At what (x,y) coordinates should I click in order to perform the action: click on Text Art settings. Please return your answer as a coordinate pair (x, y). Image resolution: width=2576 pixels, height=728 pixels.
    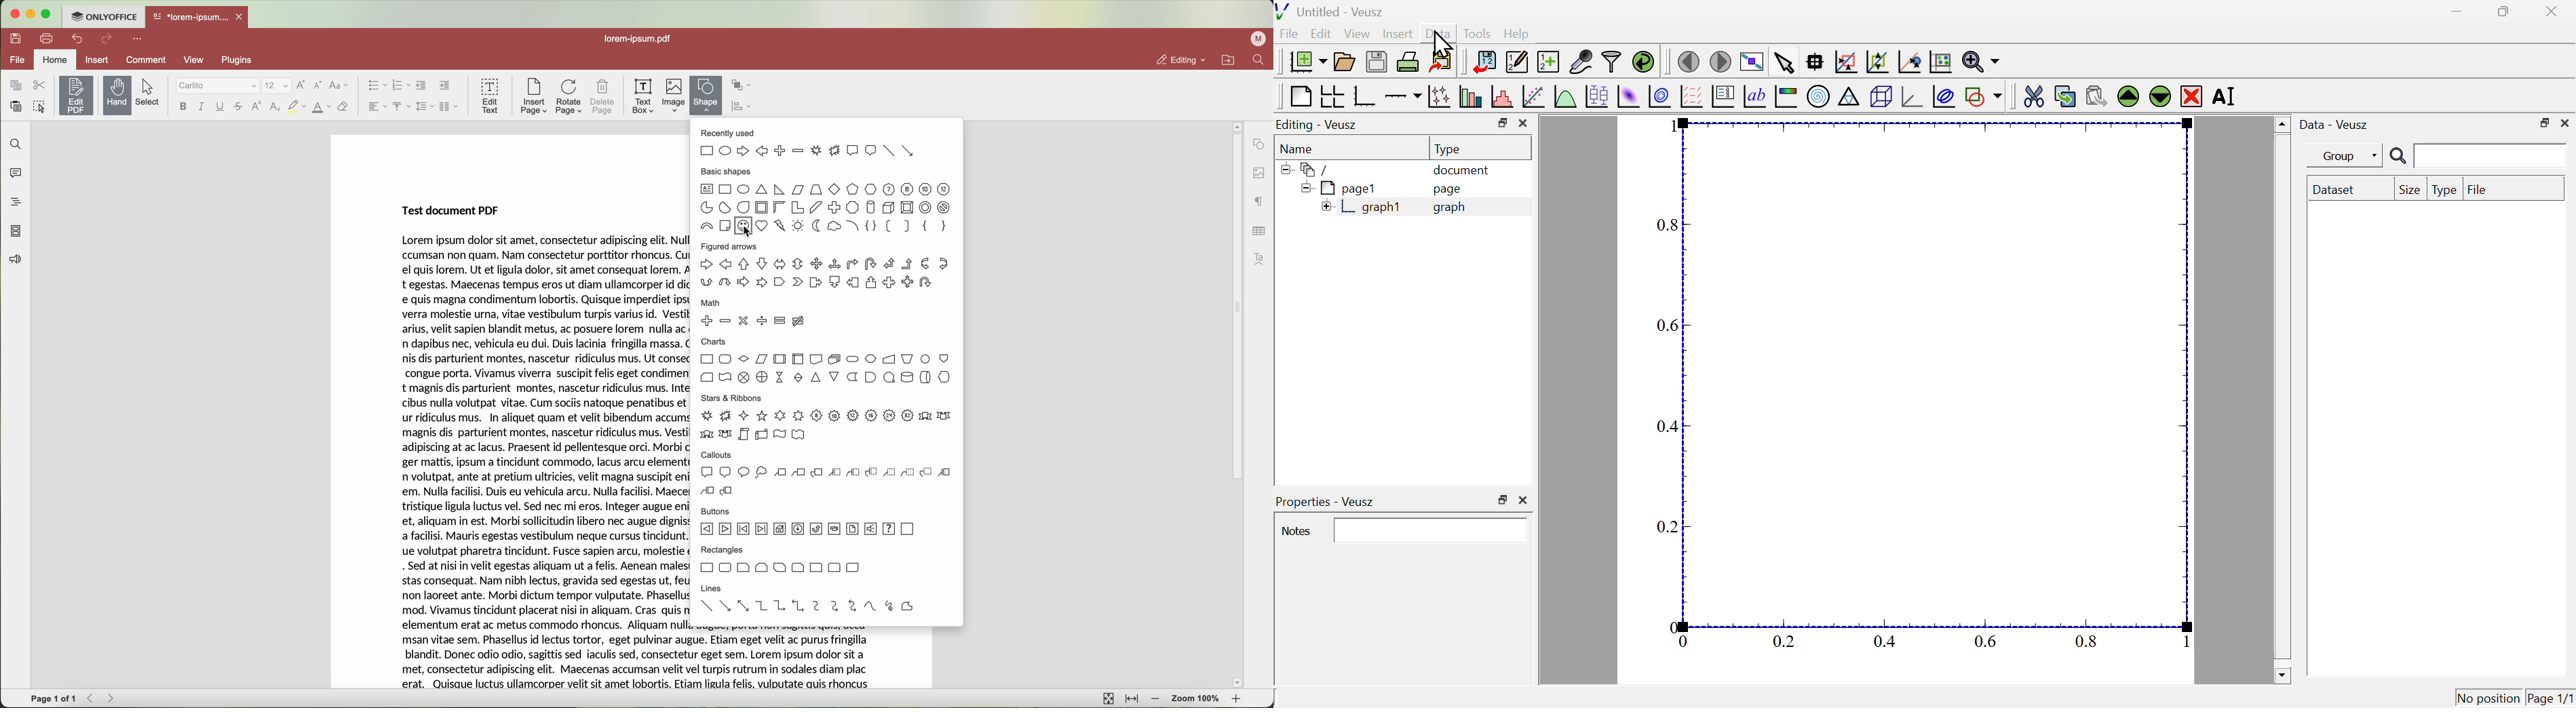
    Looking at the image, I should click on (1260, 258).